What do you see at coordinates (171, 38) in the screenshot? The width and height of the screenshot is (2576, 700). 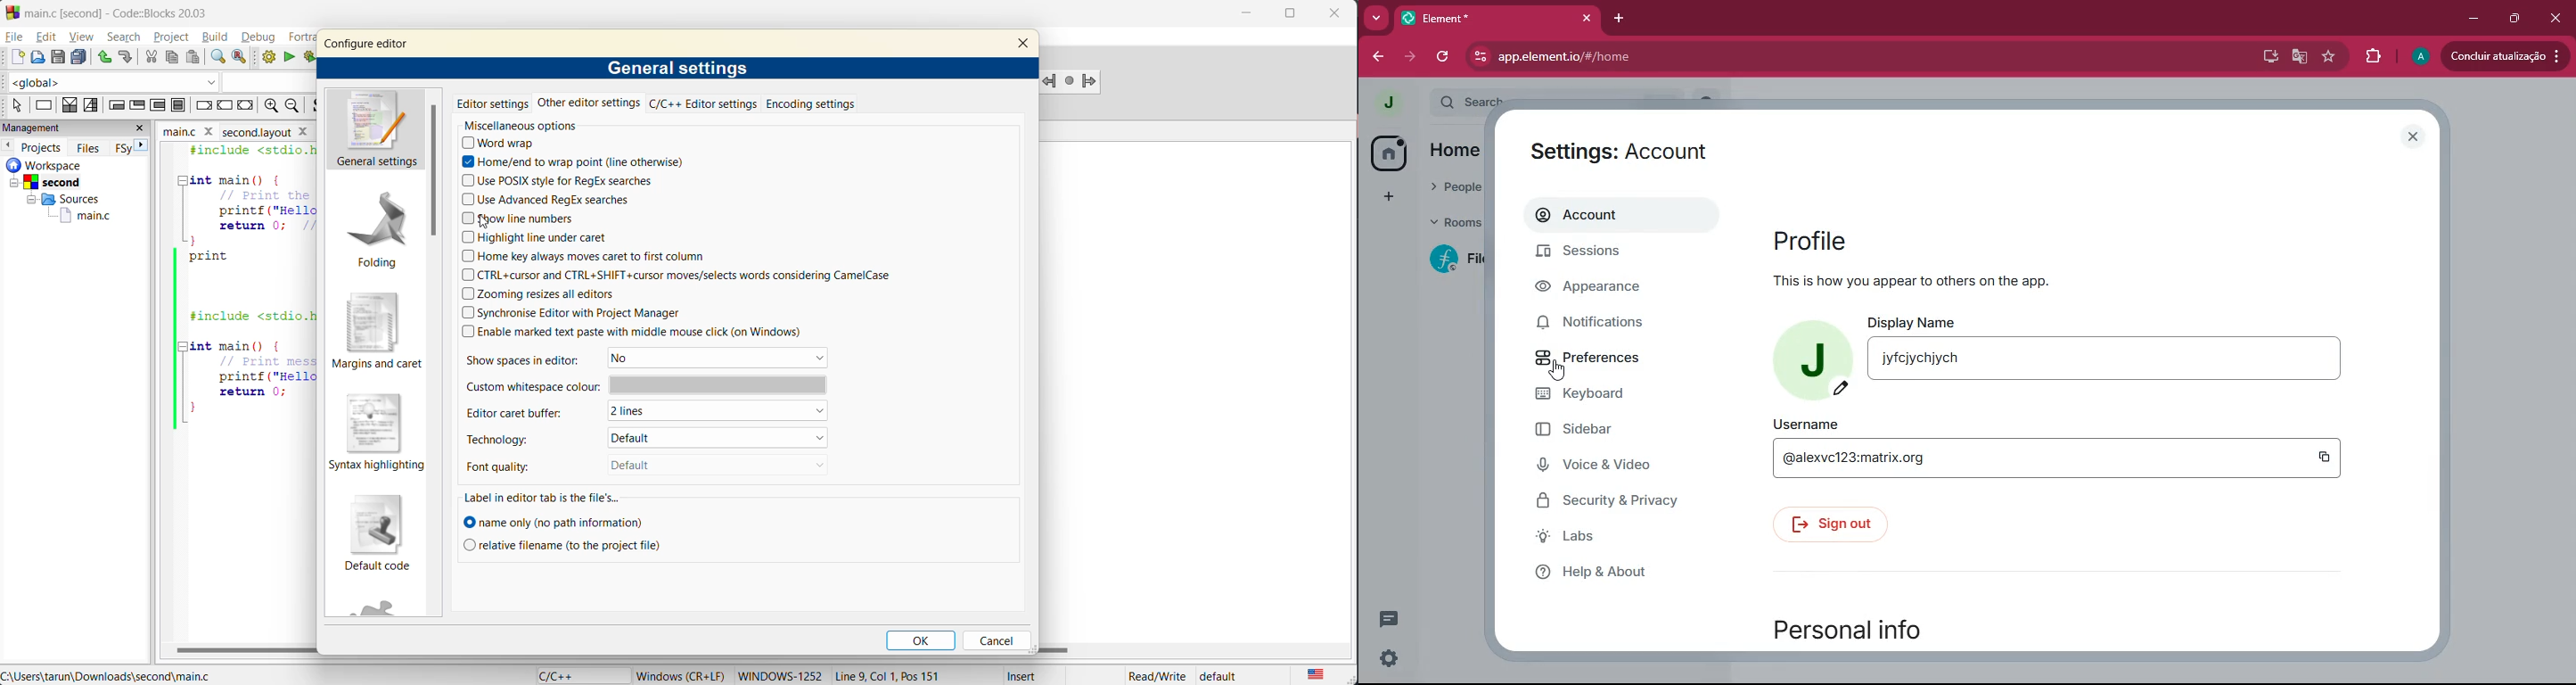 I see `project` at bounding box center [171, 38].